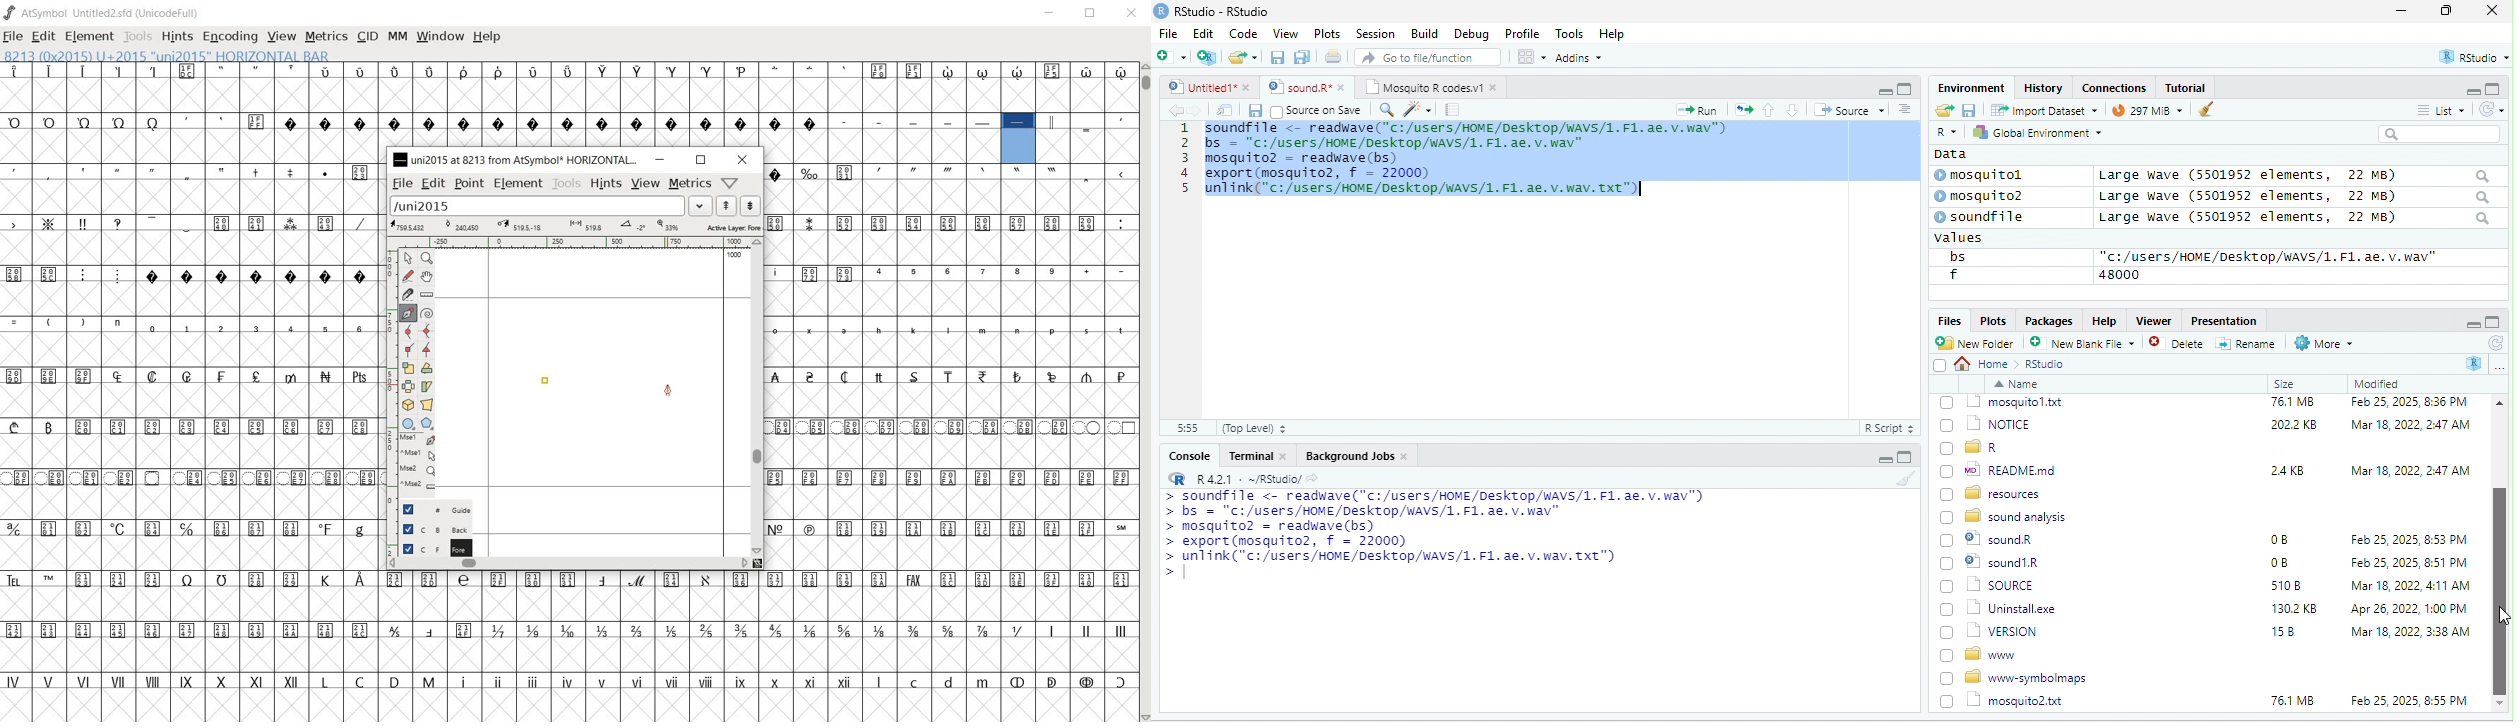  I want to click on open, so click(1744, 108).